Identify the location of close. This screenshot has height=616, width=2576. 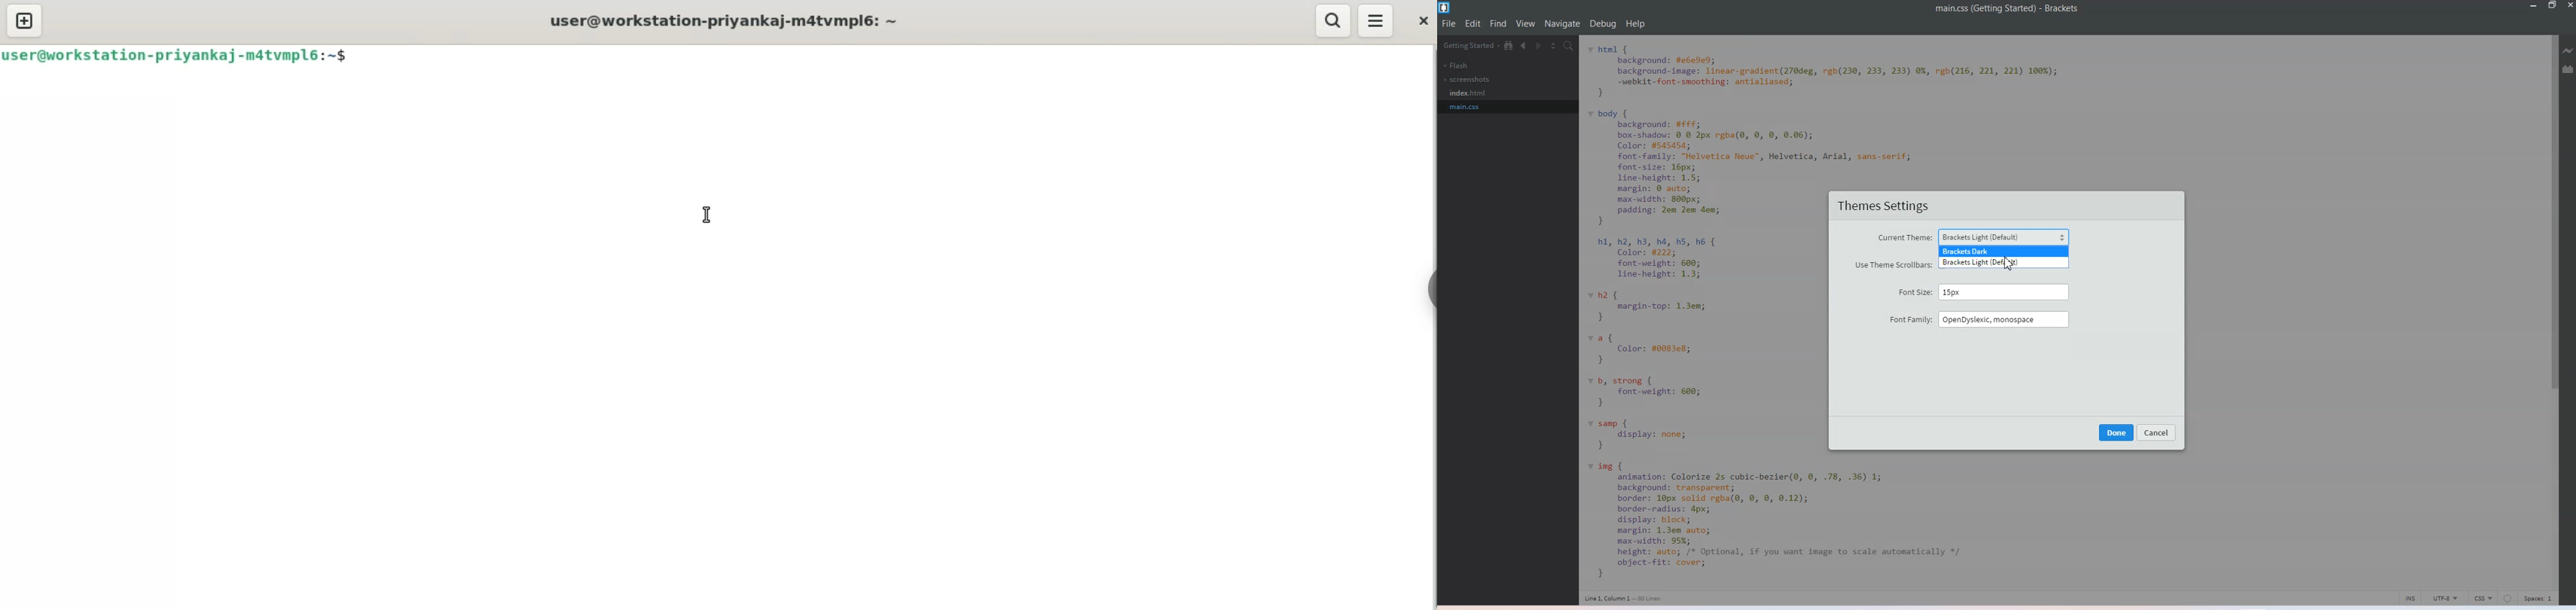
(1424, 23).